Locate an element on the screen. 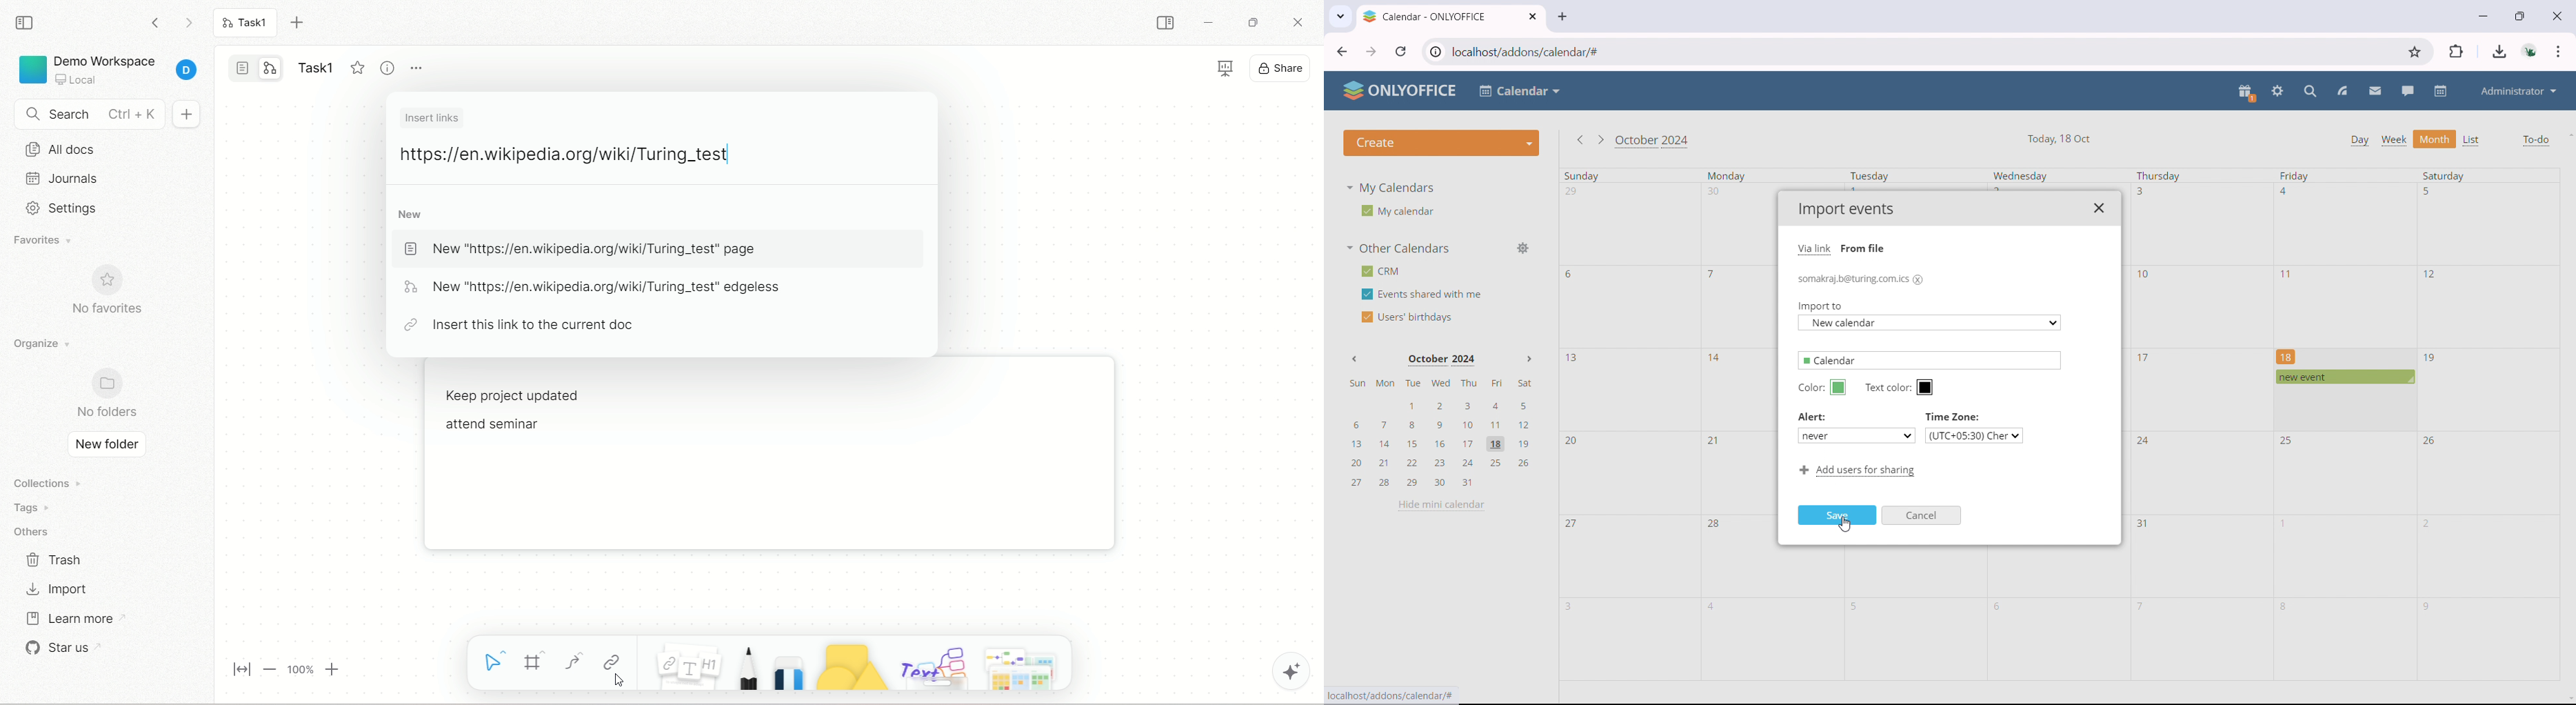  view info is located at coordinates (385, 67).